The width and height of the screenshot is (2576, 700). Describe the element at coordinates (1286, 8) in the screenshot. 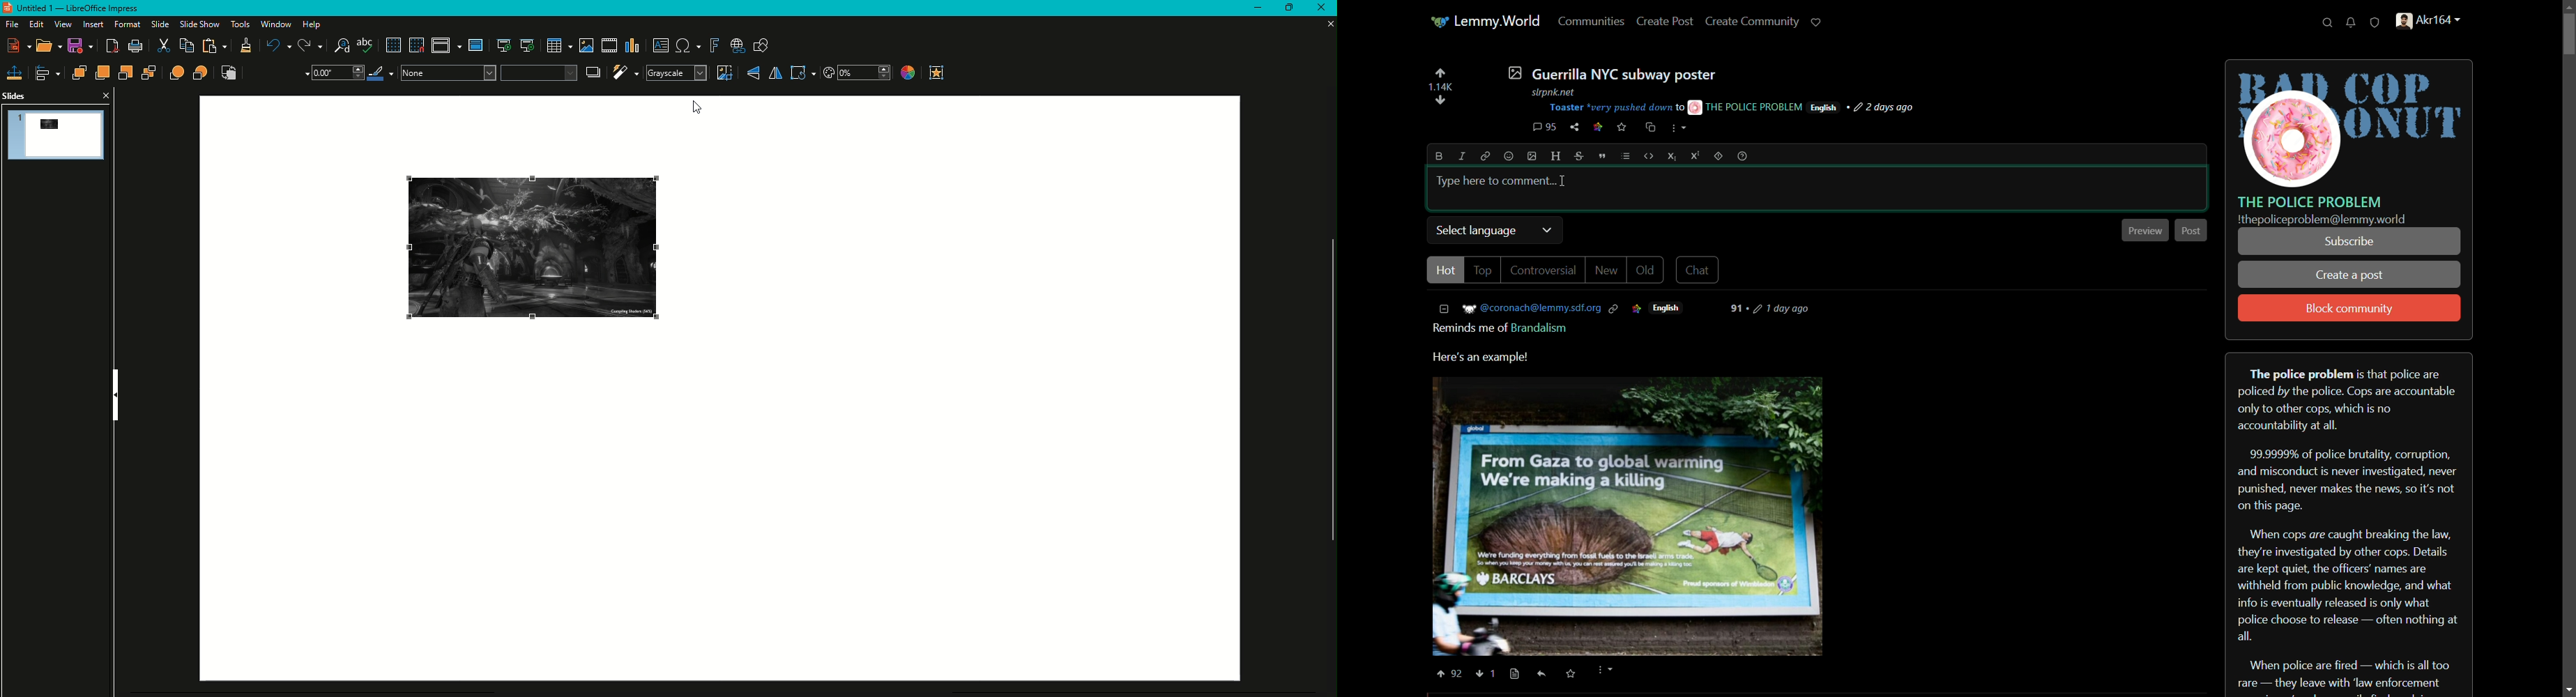

I see `Restore` at that location.